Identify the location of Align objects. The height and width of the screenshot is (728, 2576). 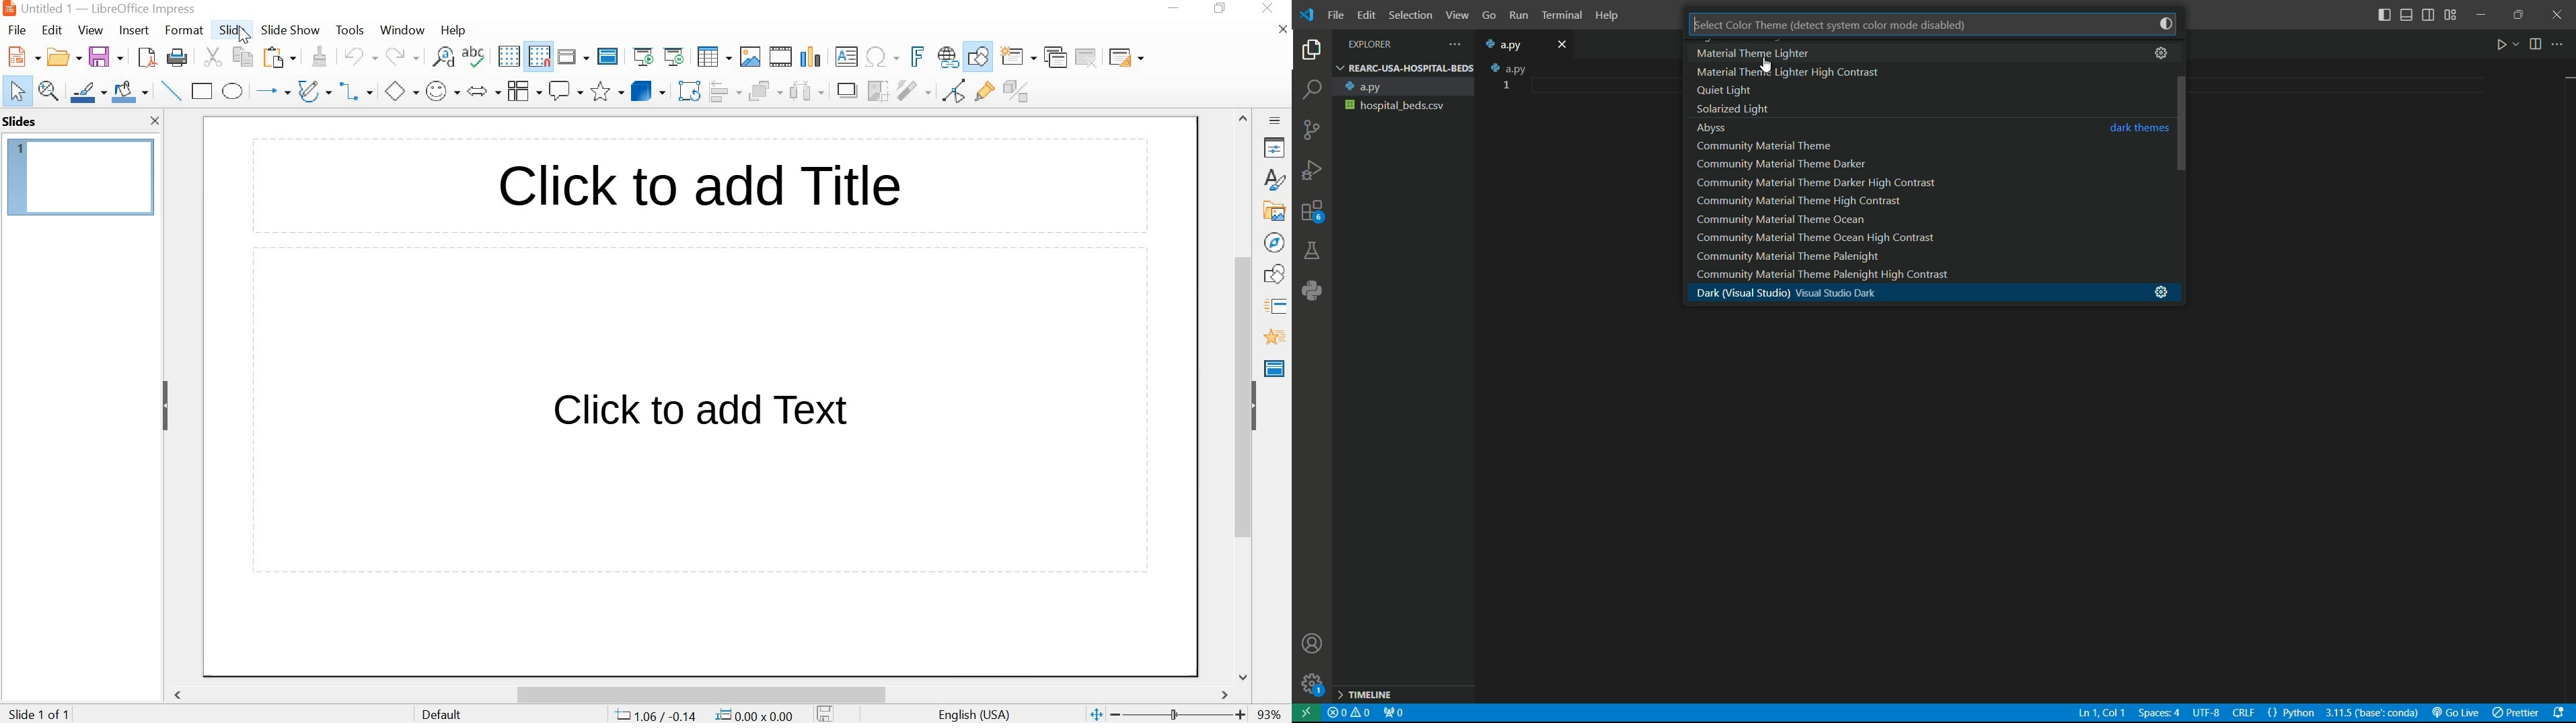
(727, 90).